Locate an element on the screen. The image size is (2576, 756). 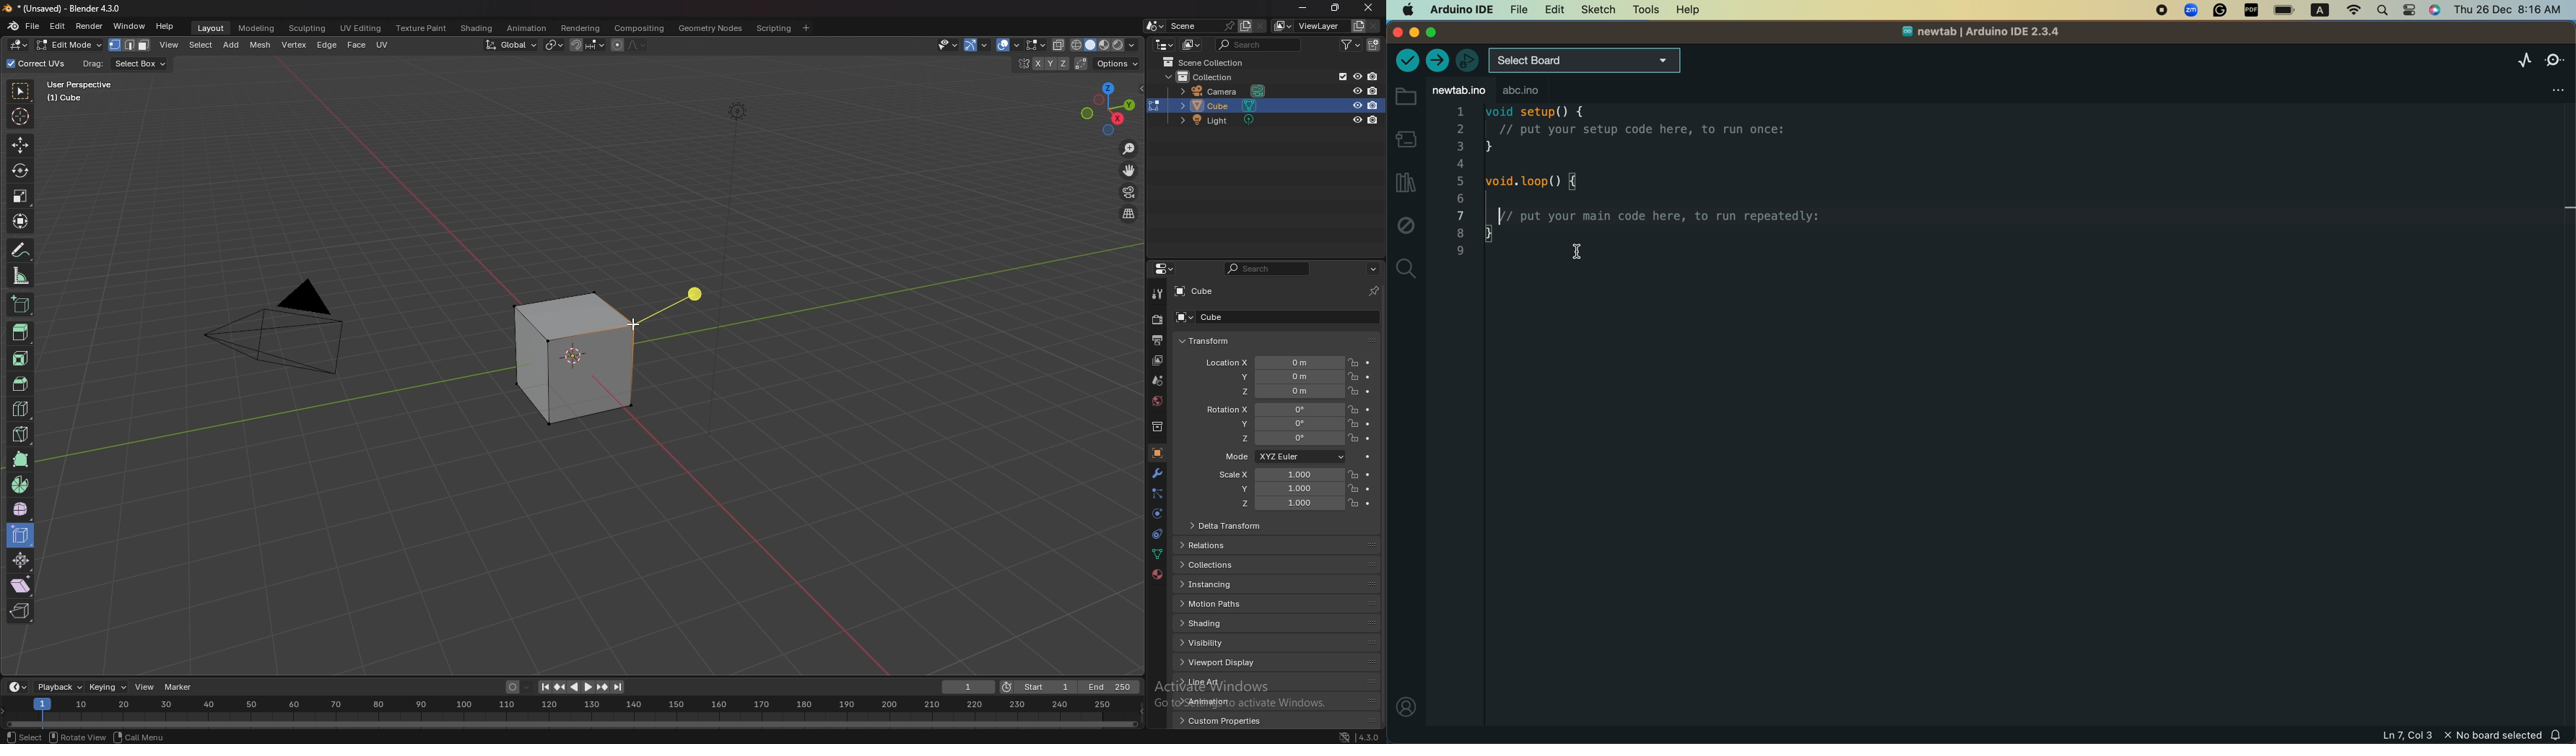
uv is located at coordinates (382, 45).